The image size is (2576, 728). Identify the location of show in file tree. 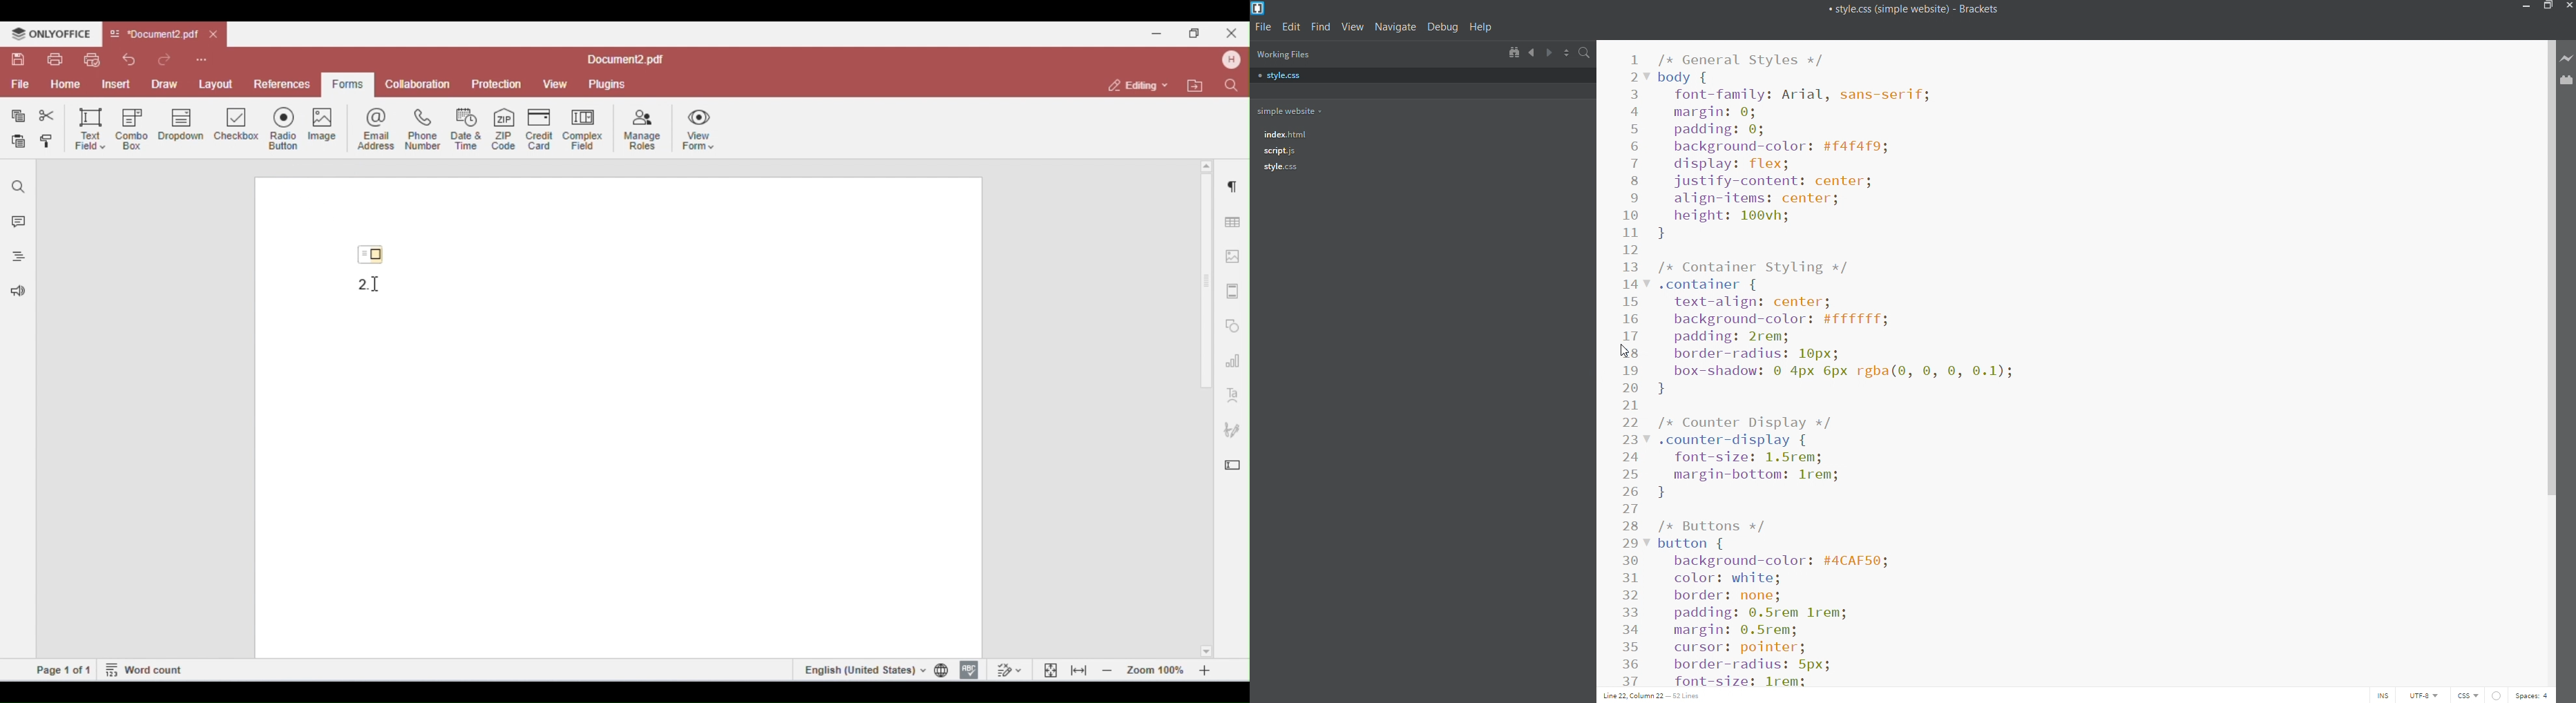
(1512, 53).